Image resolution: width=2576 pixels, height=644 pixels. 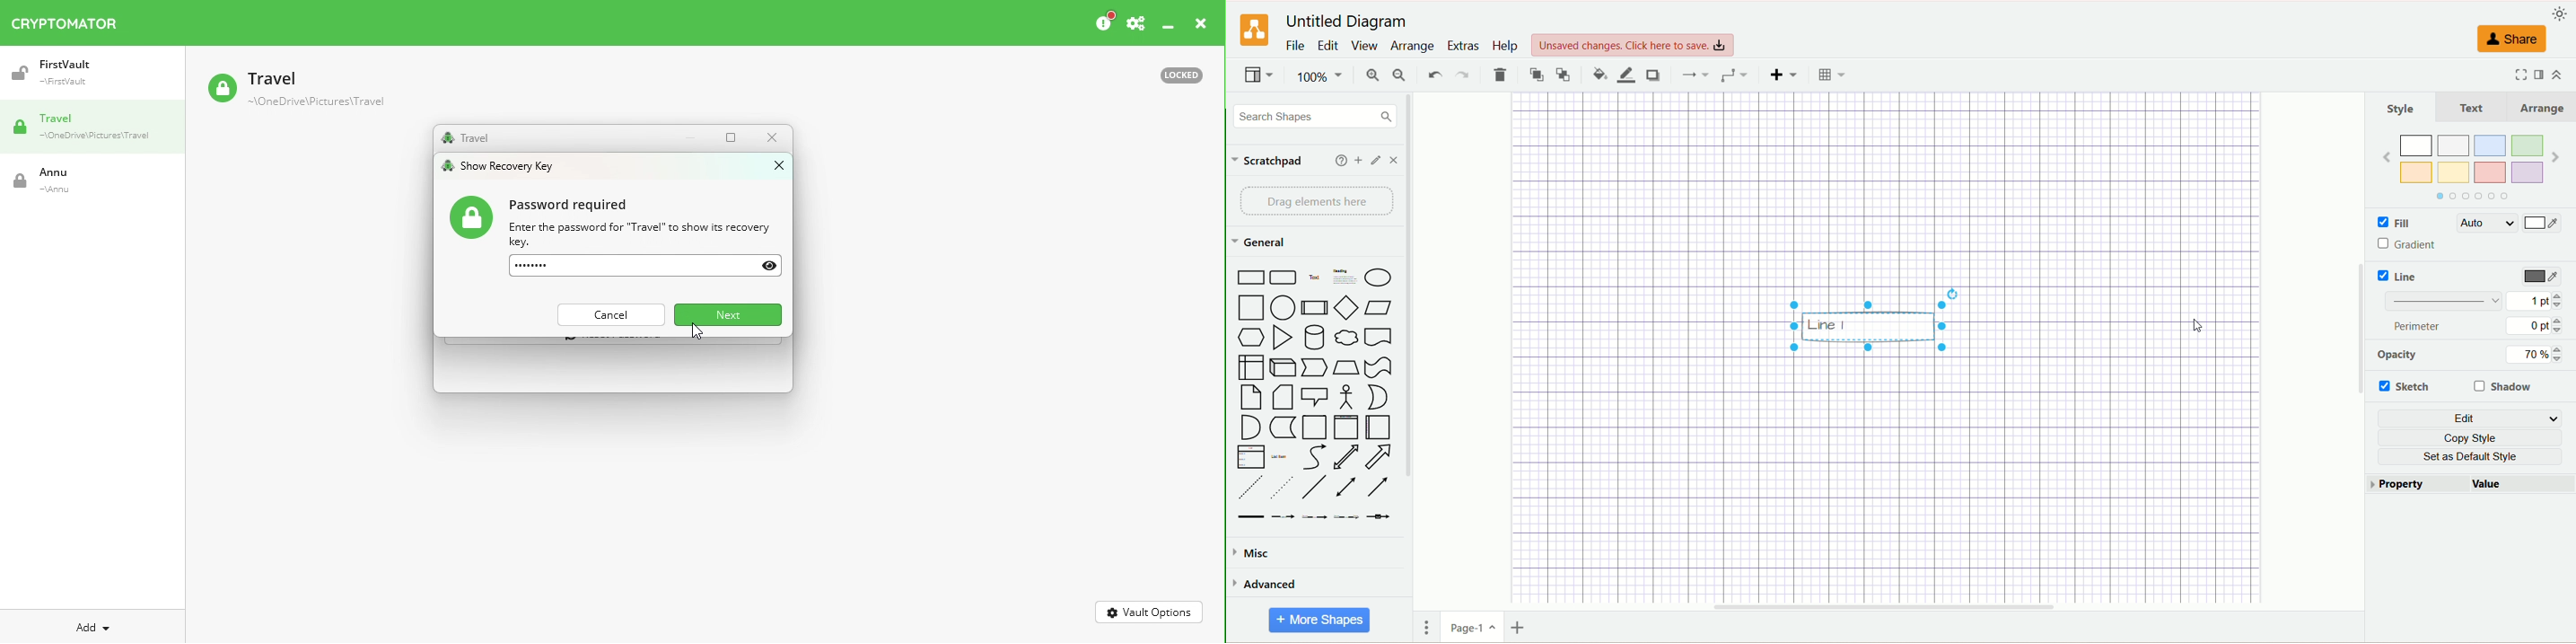 What do you see at coordinates (1463, 45) in the screenshot?
I see `extras` at bounding box center [1463, 45].